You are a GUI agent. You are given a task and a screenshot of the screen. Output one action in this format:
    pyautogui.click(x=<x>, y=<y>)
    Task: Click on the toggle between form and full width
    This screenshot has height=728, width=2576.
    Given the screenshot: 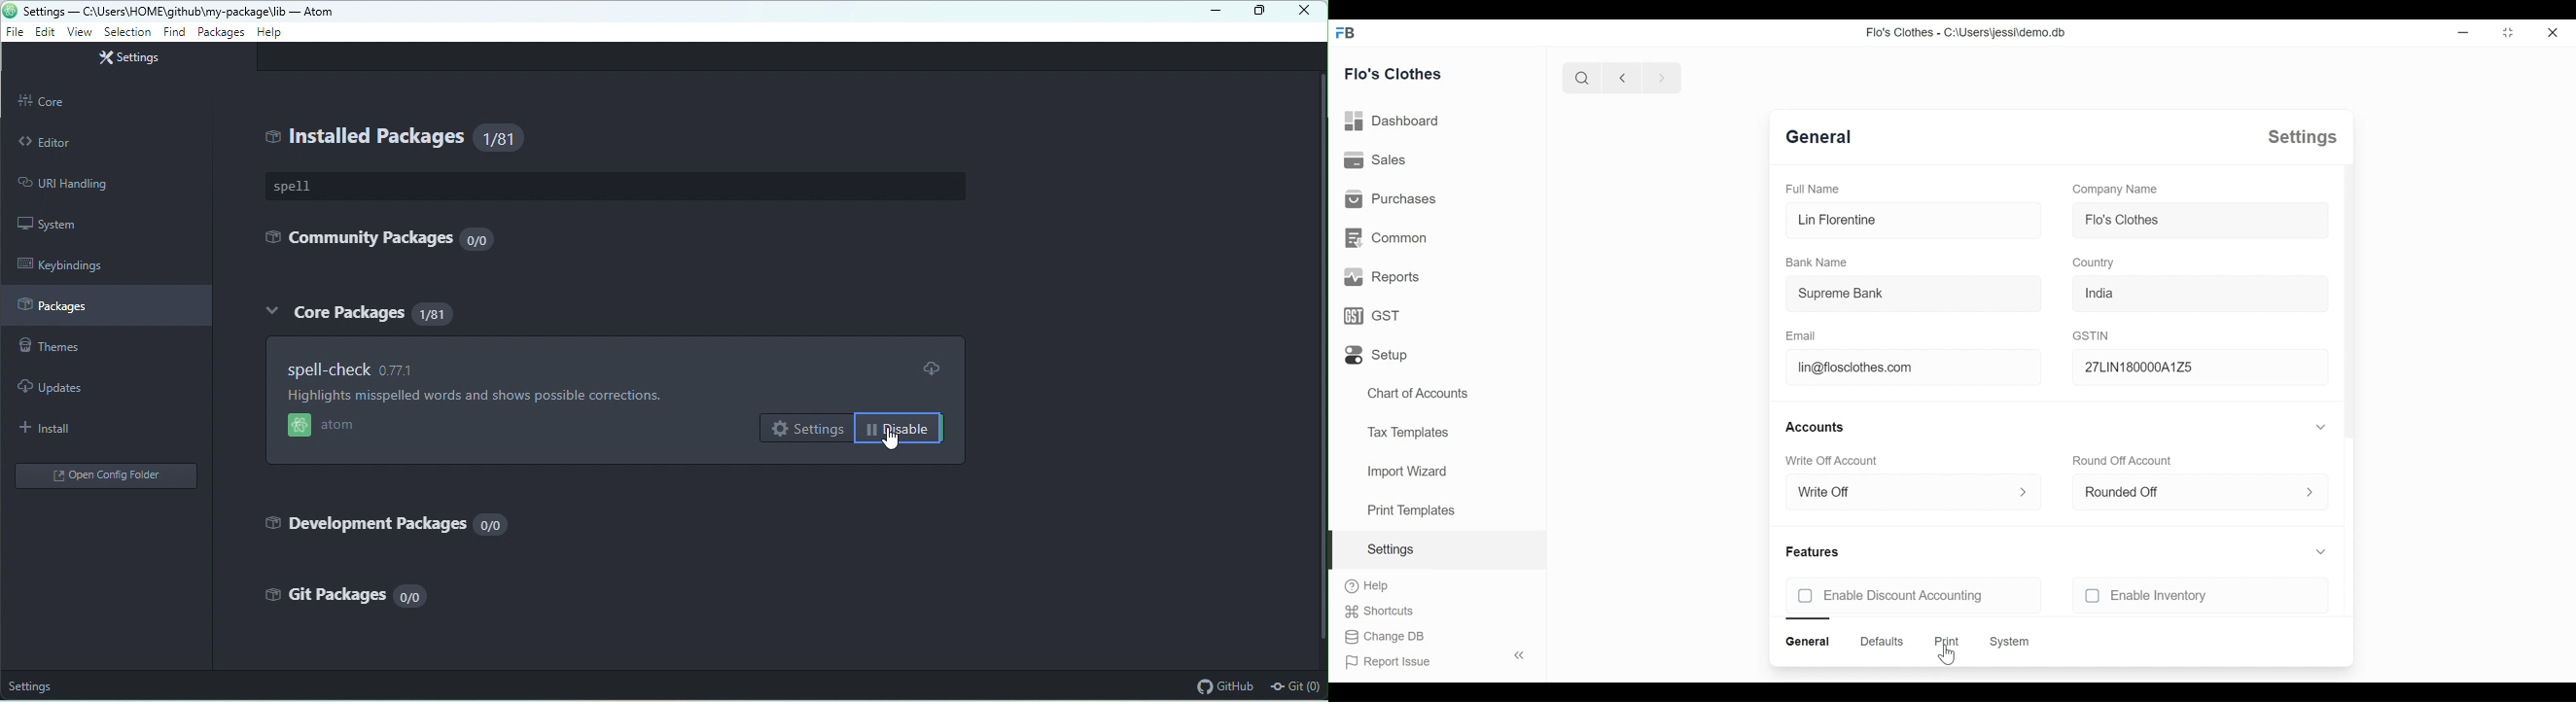 What is the action you would take?
    pyautogui.click(x=2509, y=32)
    